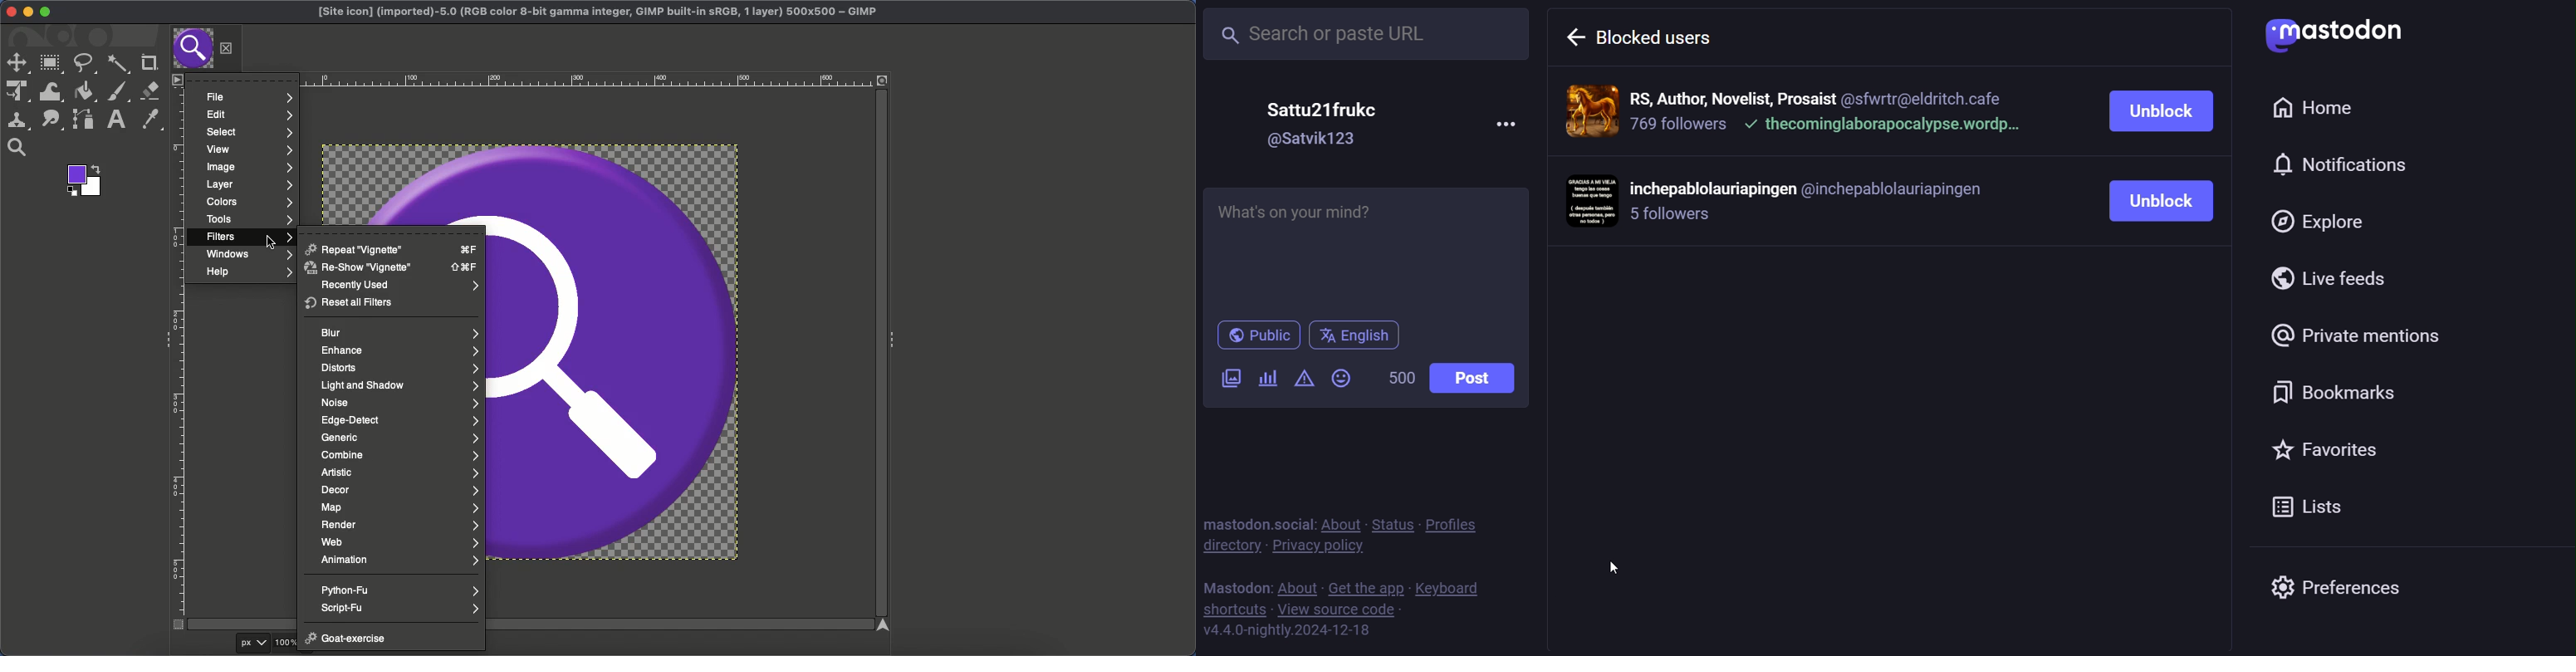 The image size is (2576, 672). I want to click on Blue, so click(400, 332).